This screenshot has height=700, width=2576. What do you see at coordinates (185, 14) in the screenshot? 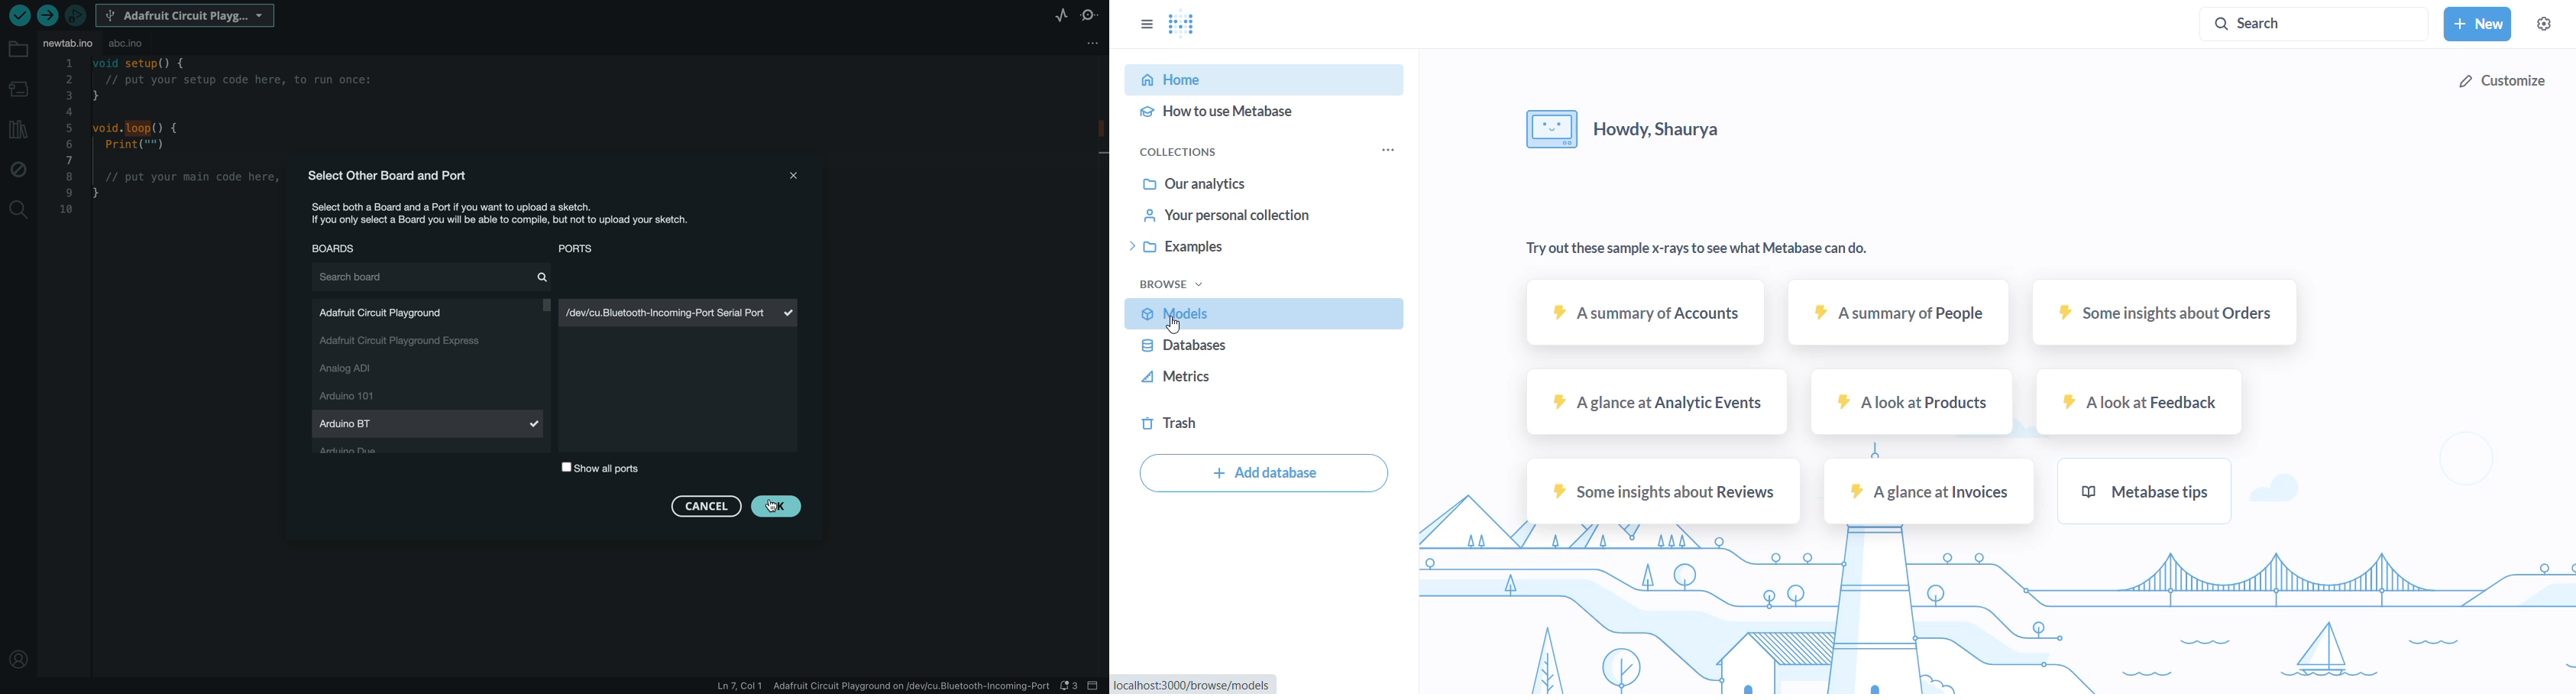
I see `board selecter` at bounding box center [185, 14].